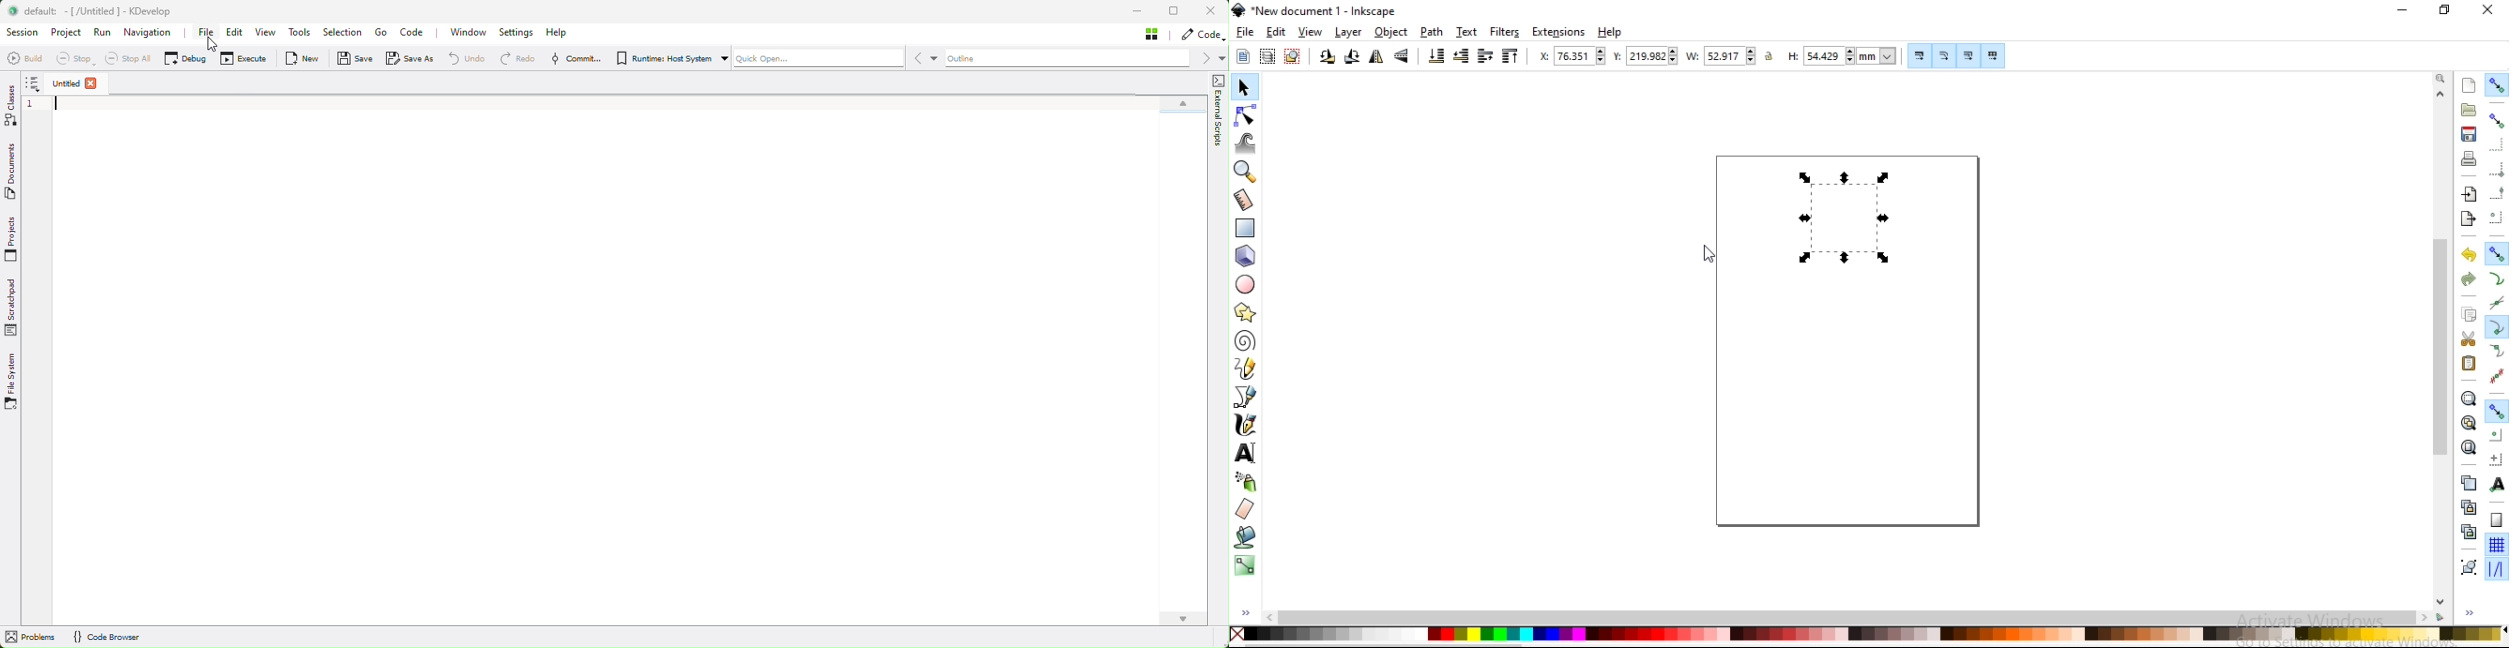 The image size is (2520, 672). What do you see at coordinates (2497, 483) in the screenshot?
I see `snap text anchors and baselines` at bounding box center [2497, 483].